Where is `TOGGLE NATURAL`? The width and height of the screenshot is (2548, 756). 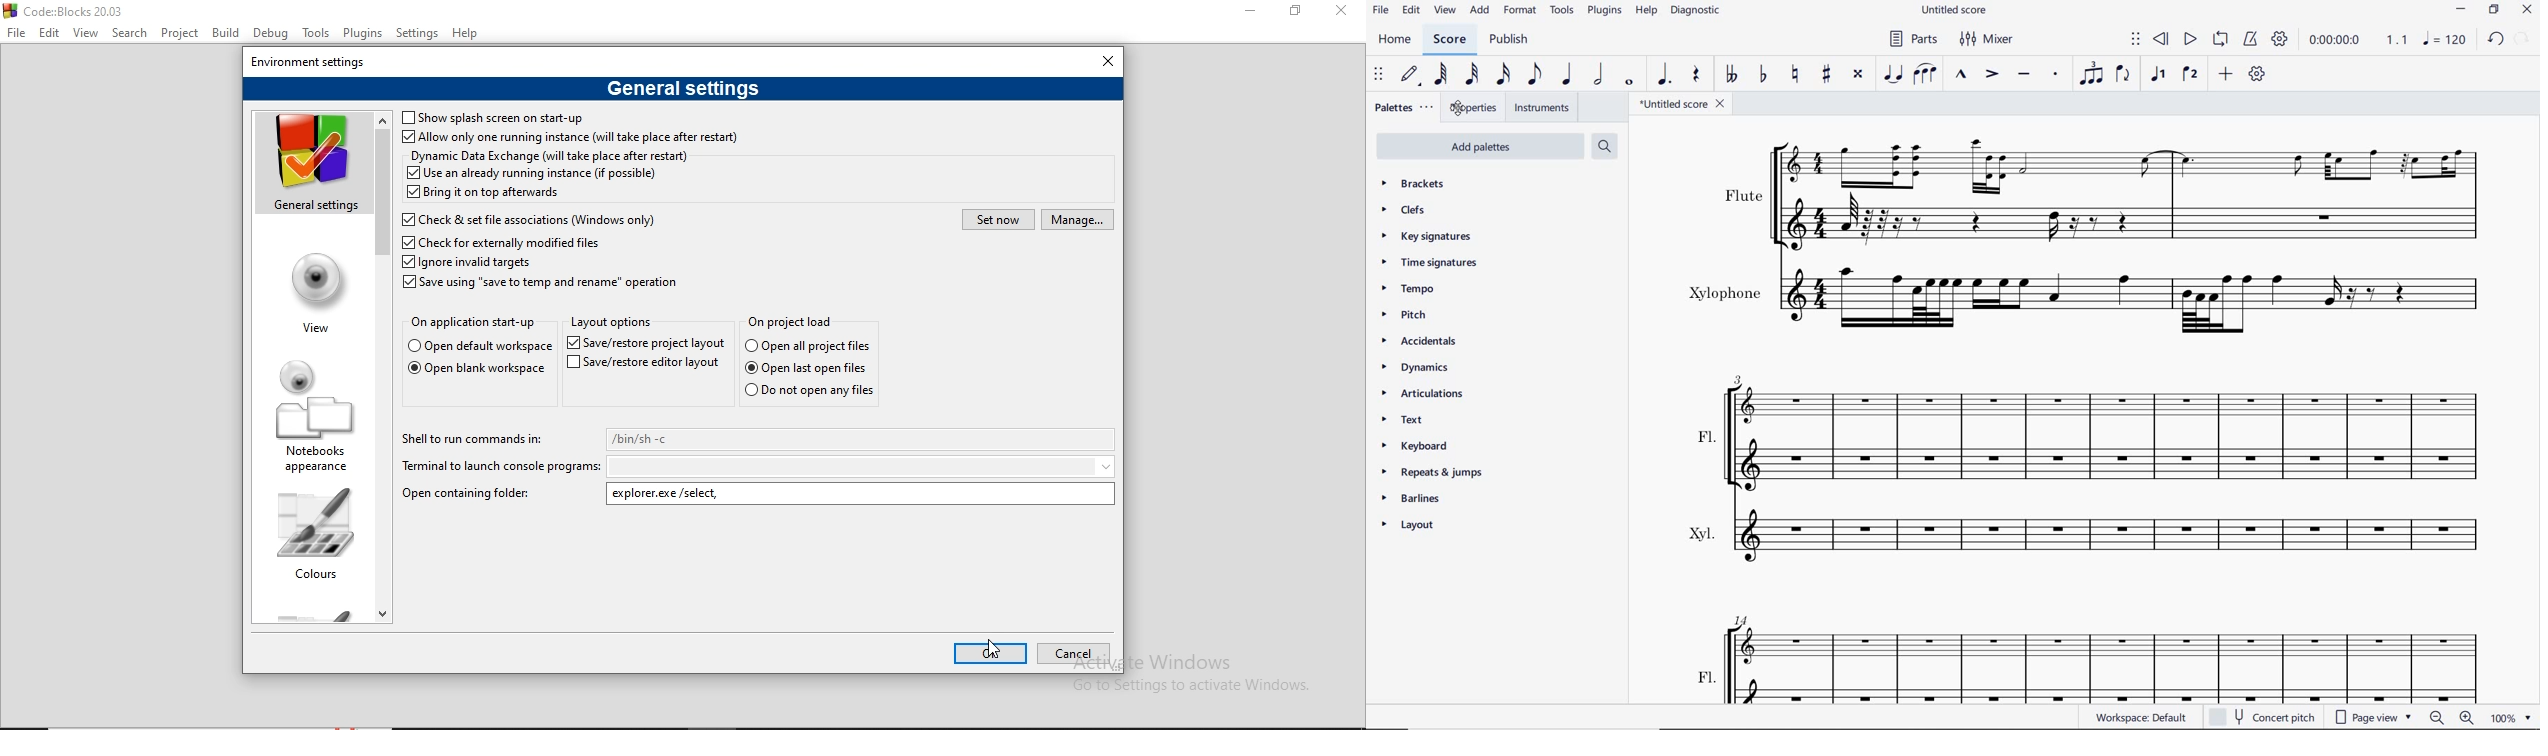
TOGGLE NATURAL is located at coordinates (1795, 73).